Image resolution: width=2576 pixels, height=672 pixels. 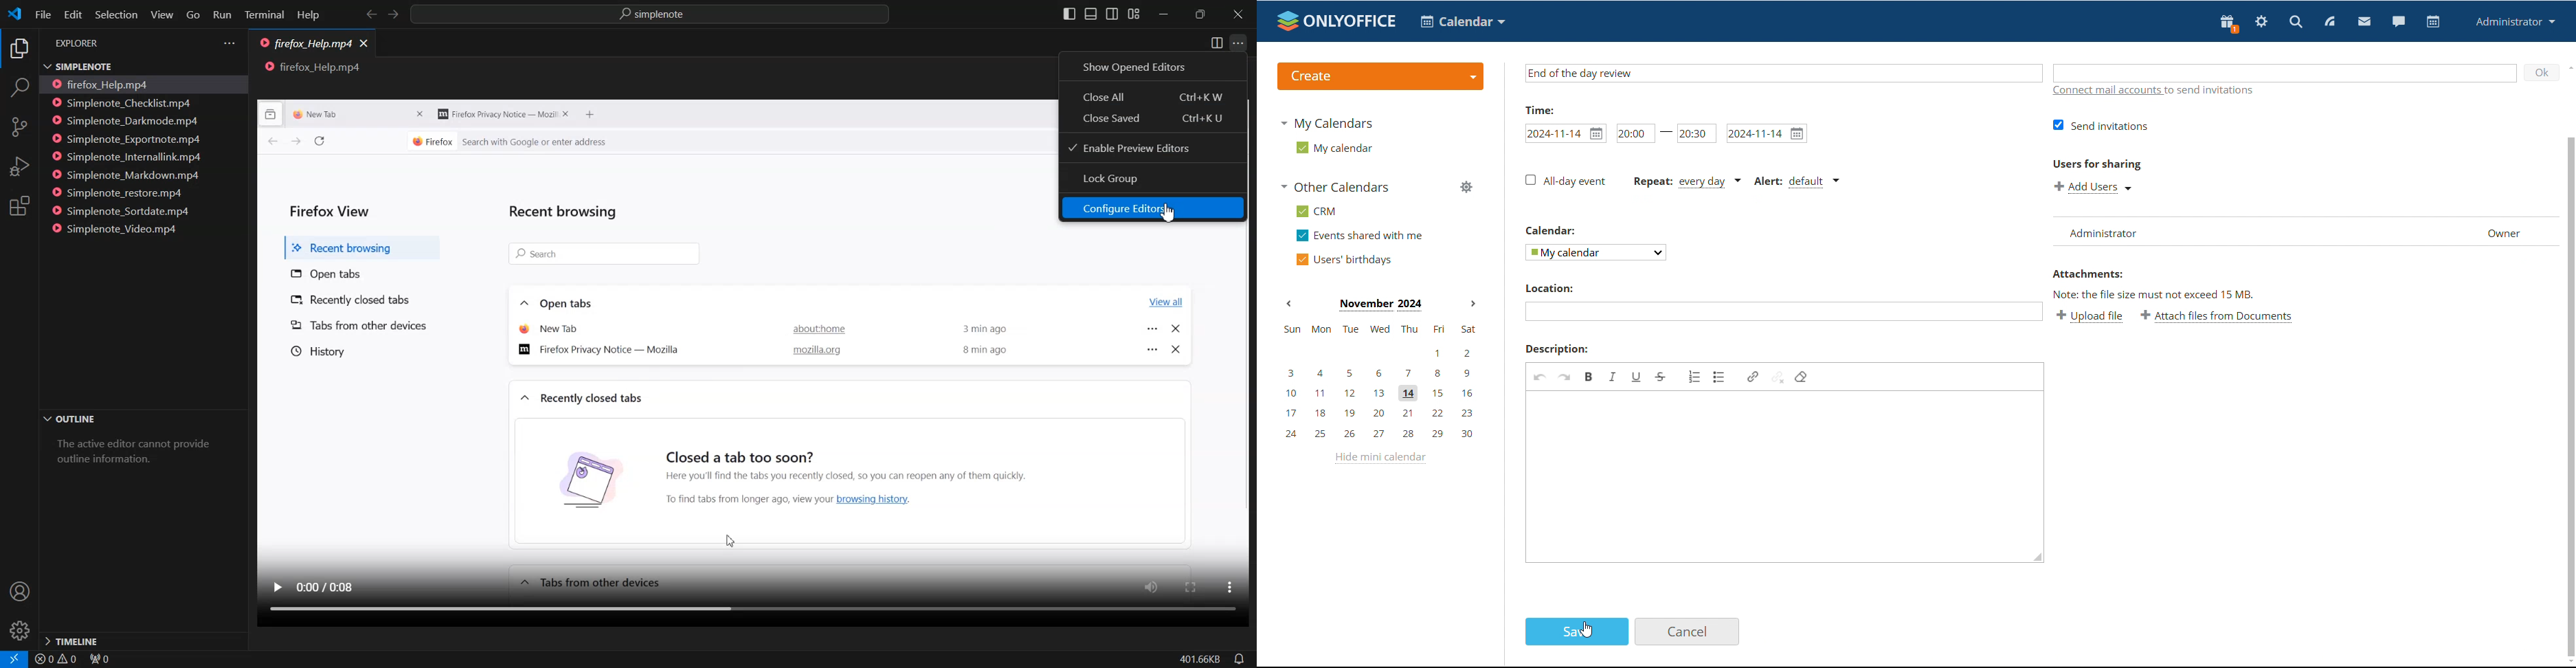 I want to click on profile, so click(x=2516, y=21).